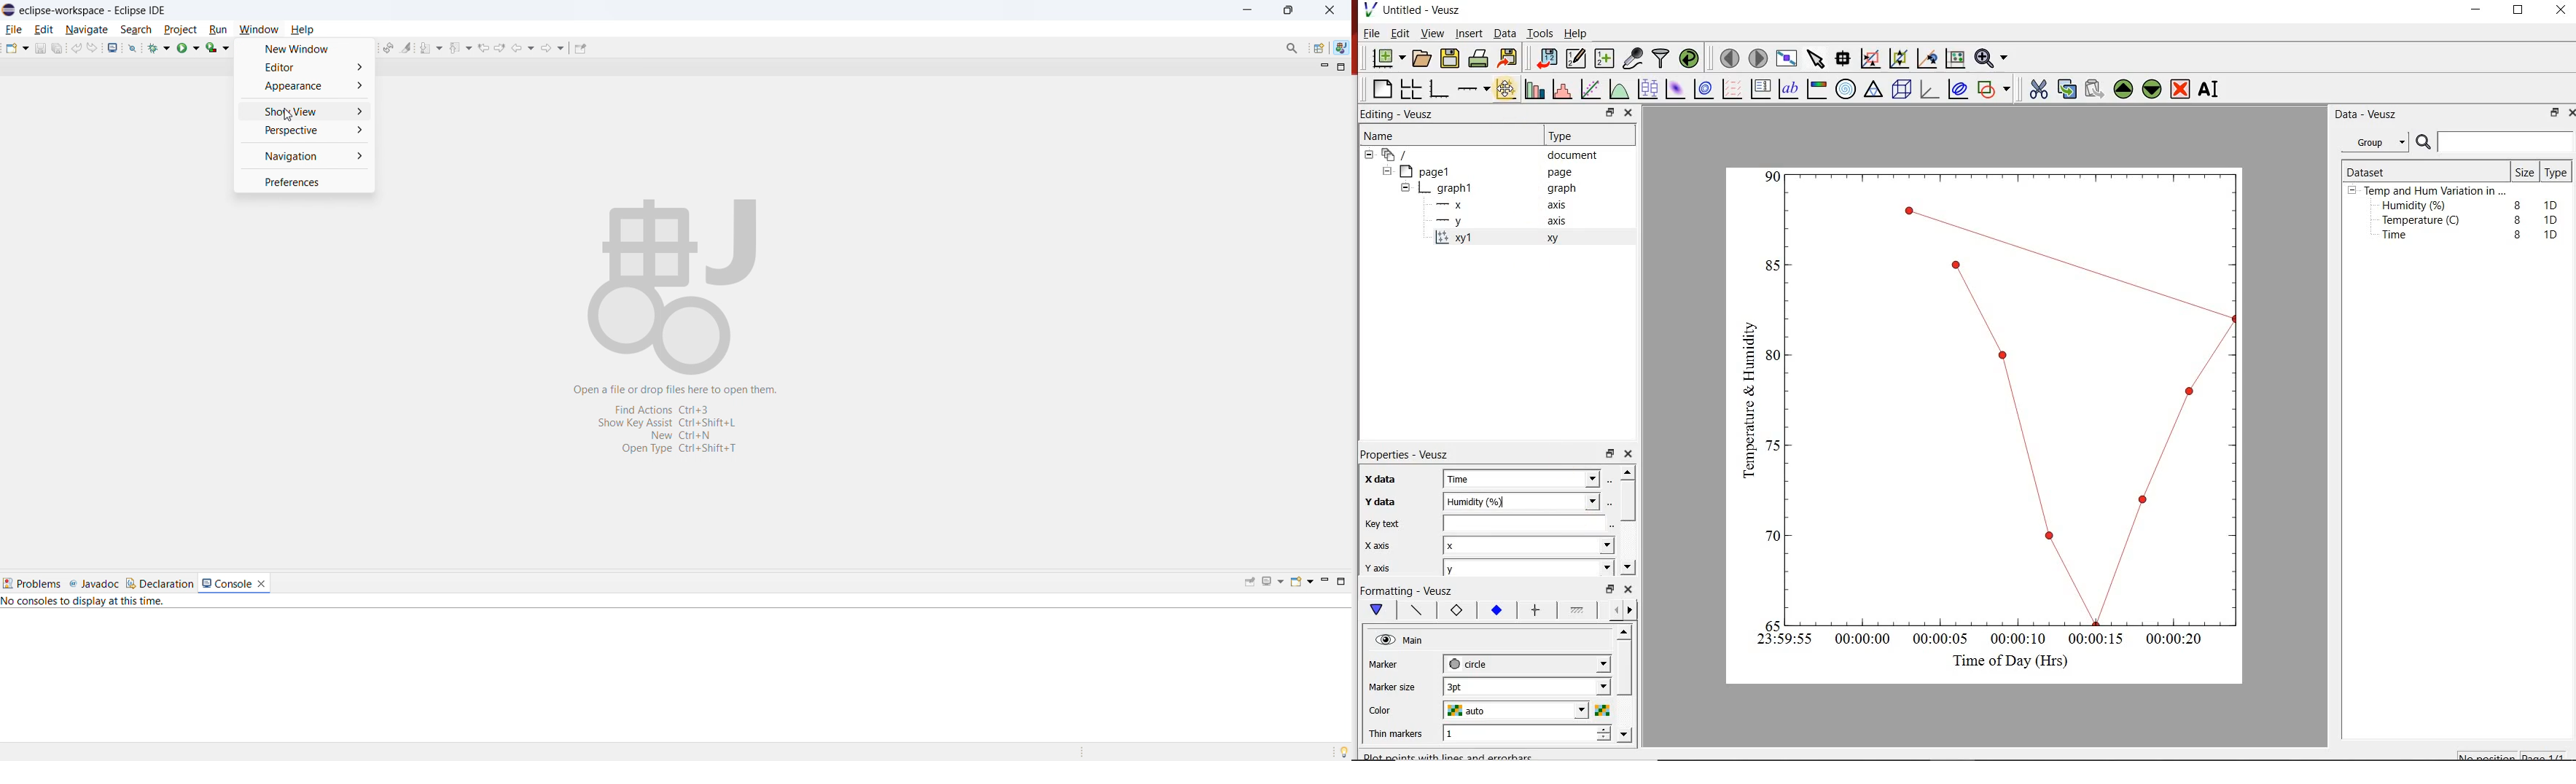 The width and height of the screenshot is (2576, 784). Describe the element at coordinates (1402, 114) in the screenshot. I see `Editing - Veusz` at that location.